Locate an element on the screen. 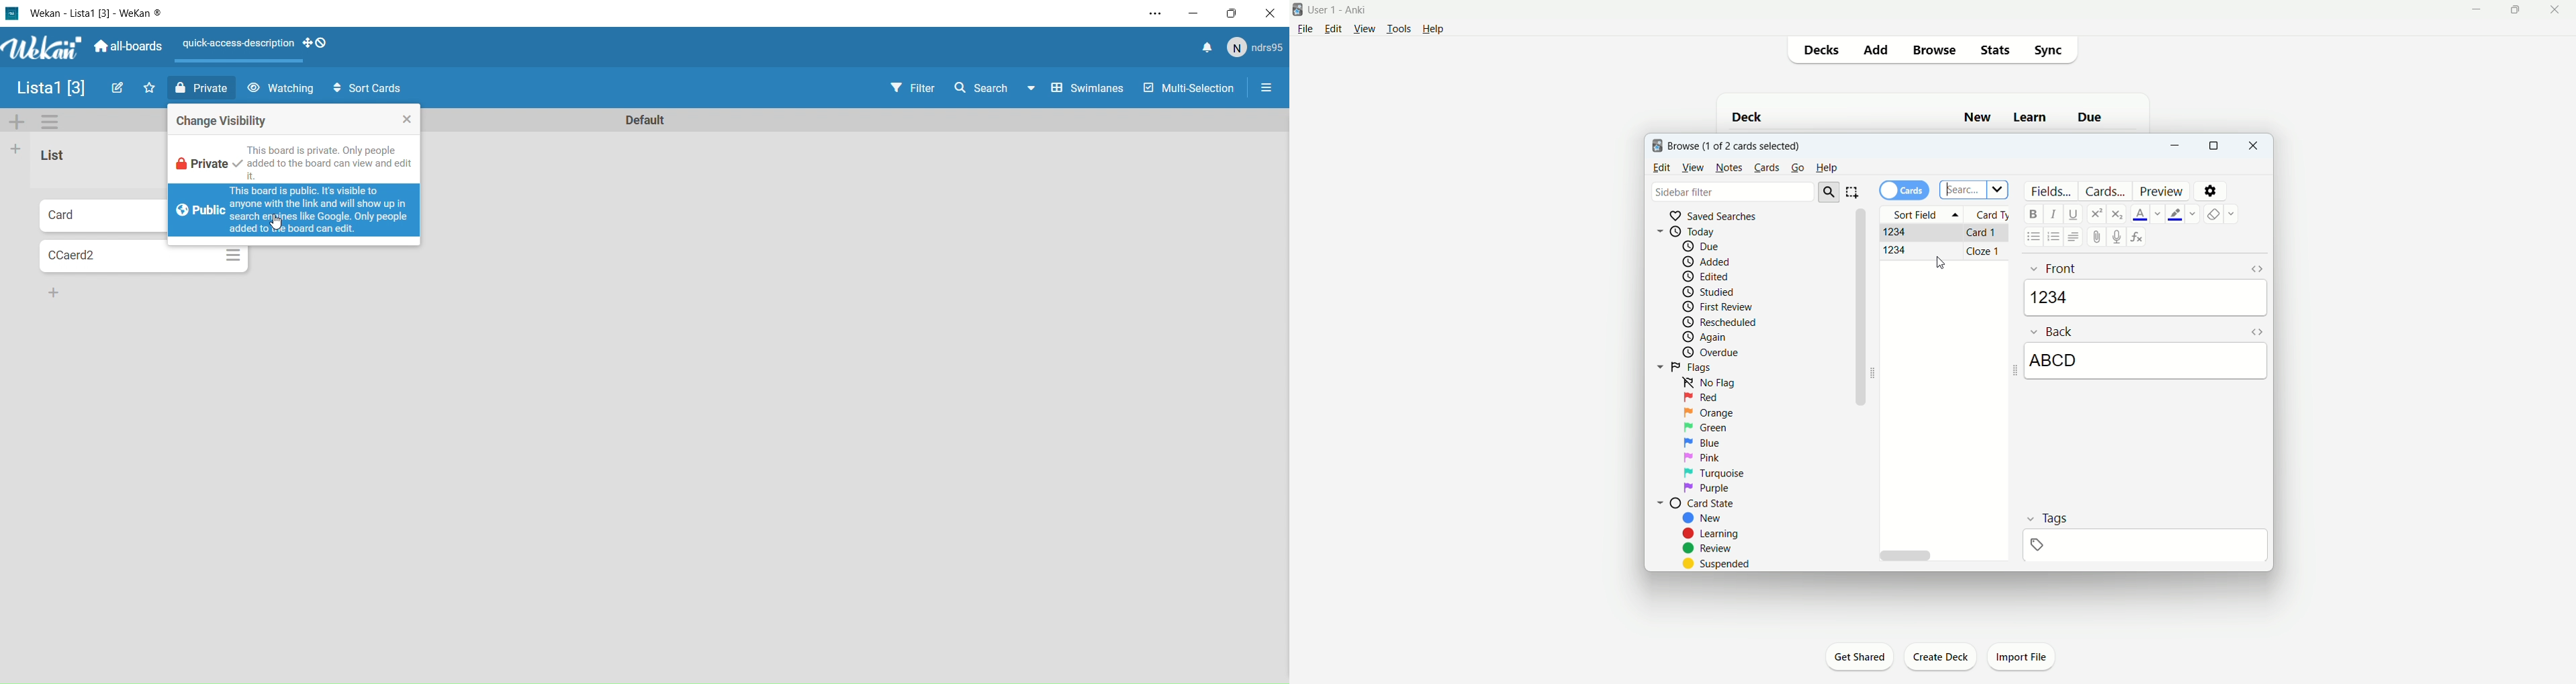 The width and height of the screenshot is (2576, 700). Notifications is located at coordinates (1206, 48).